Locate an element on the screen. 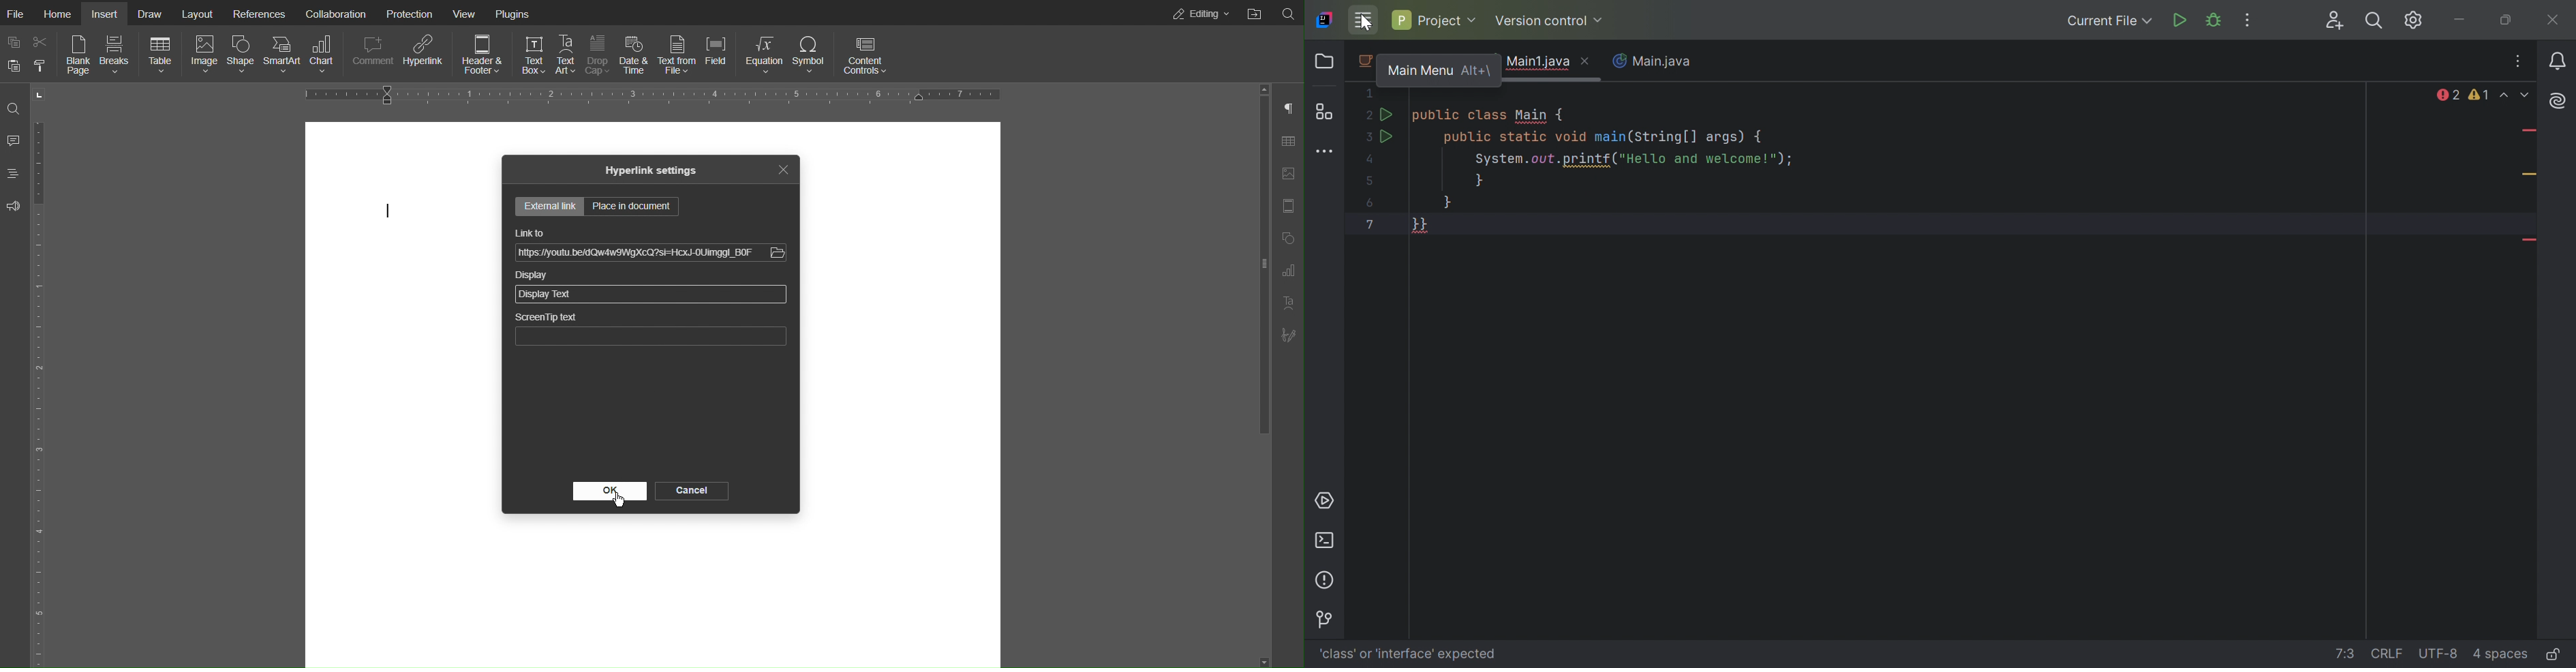 The width and height of the screenshot is (2576, 672). Text Art is located at coordinates (1285, 305).